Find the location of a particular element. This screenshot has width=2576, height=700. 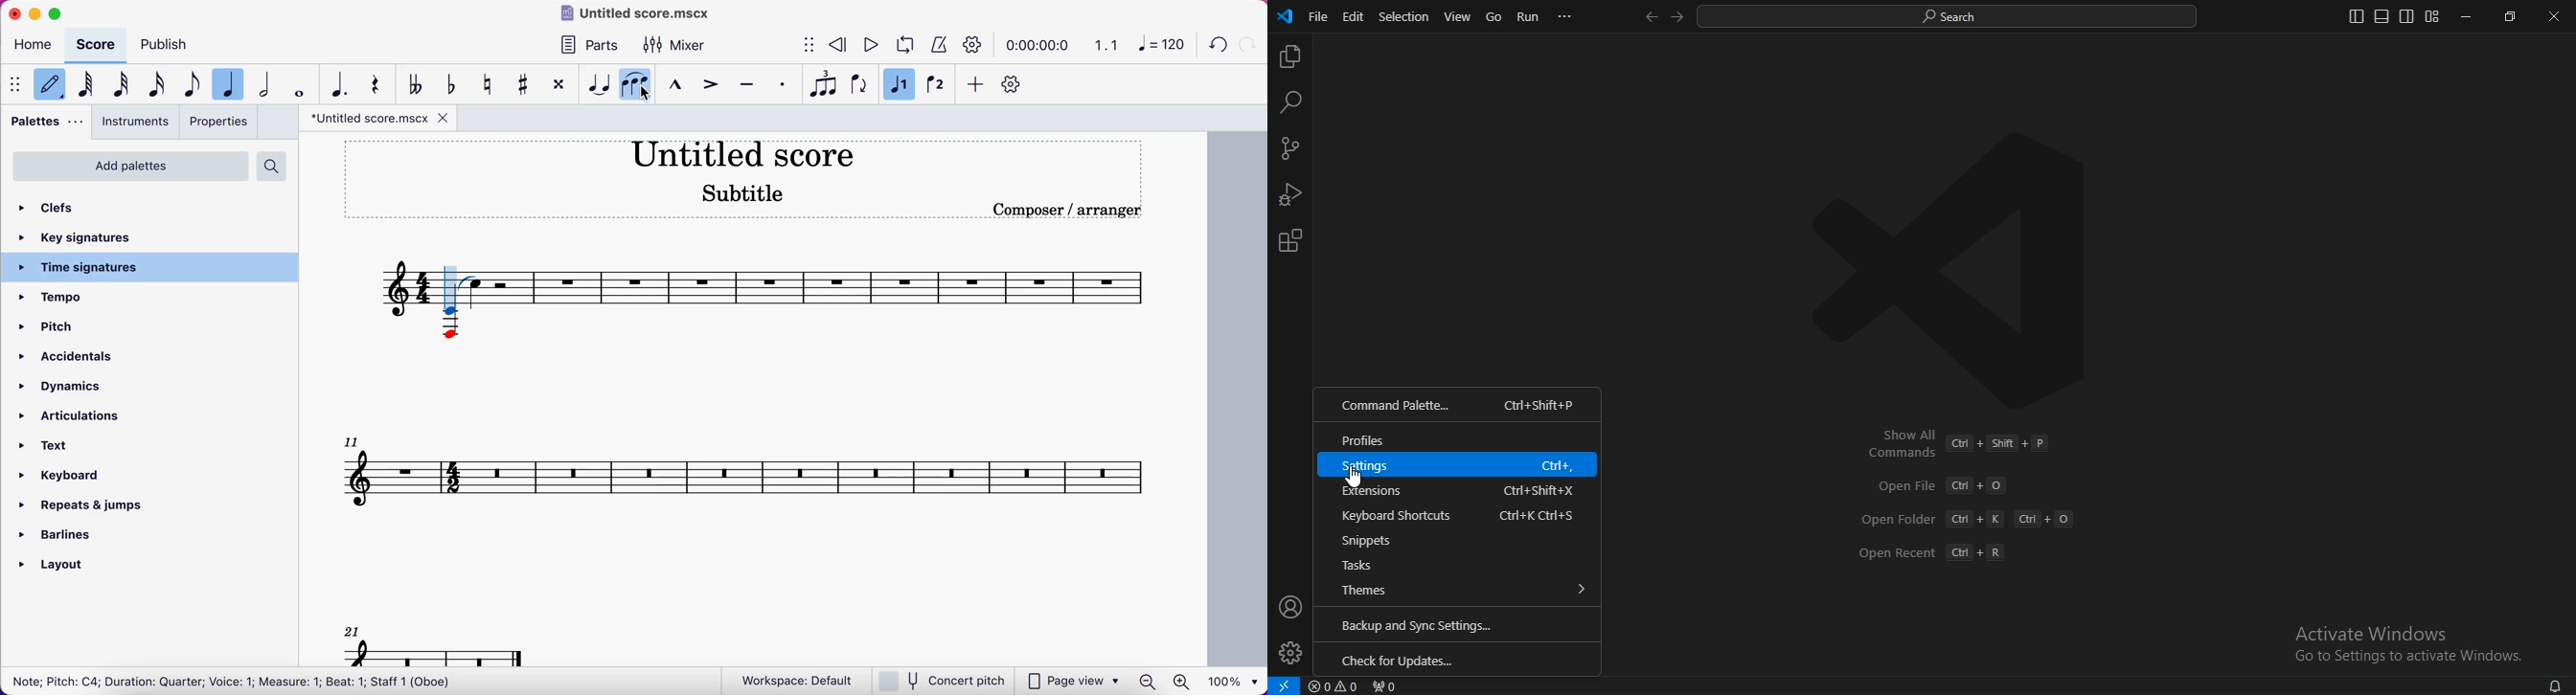

accounts is located at coordinates (1291, 606).